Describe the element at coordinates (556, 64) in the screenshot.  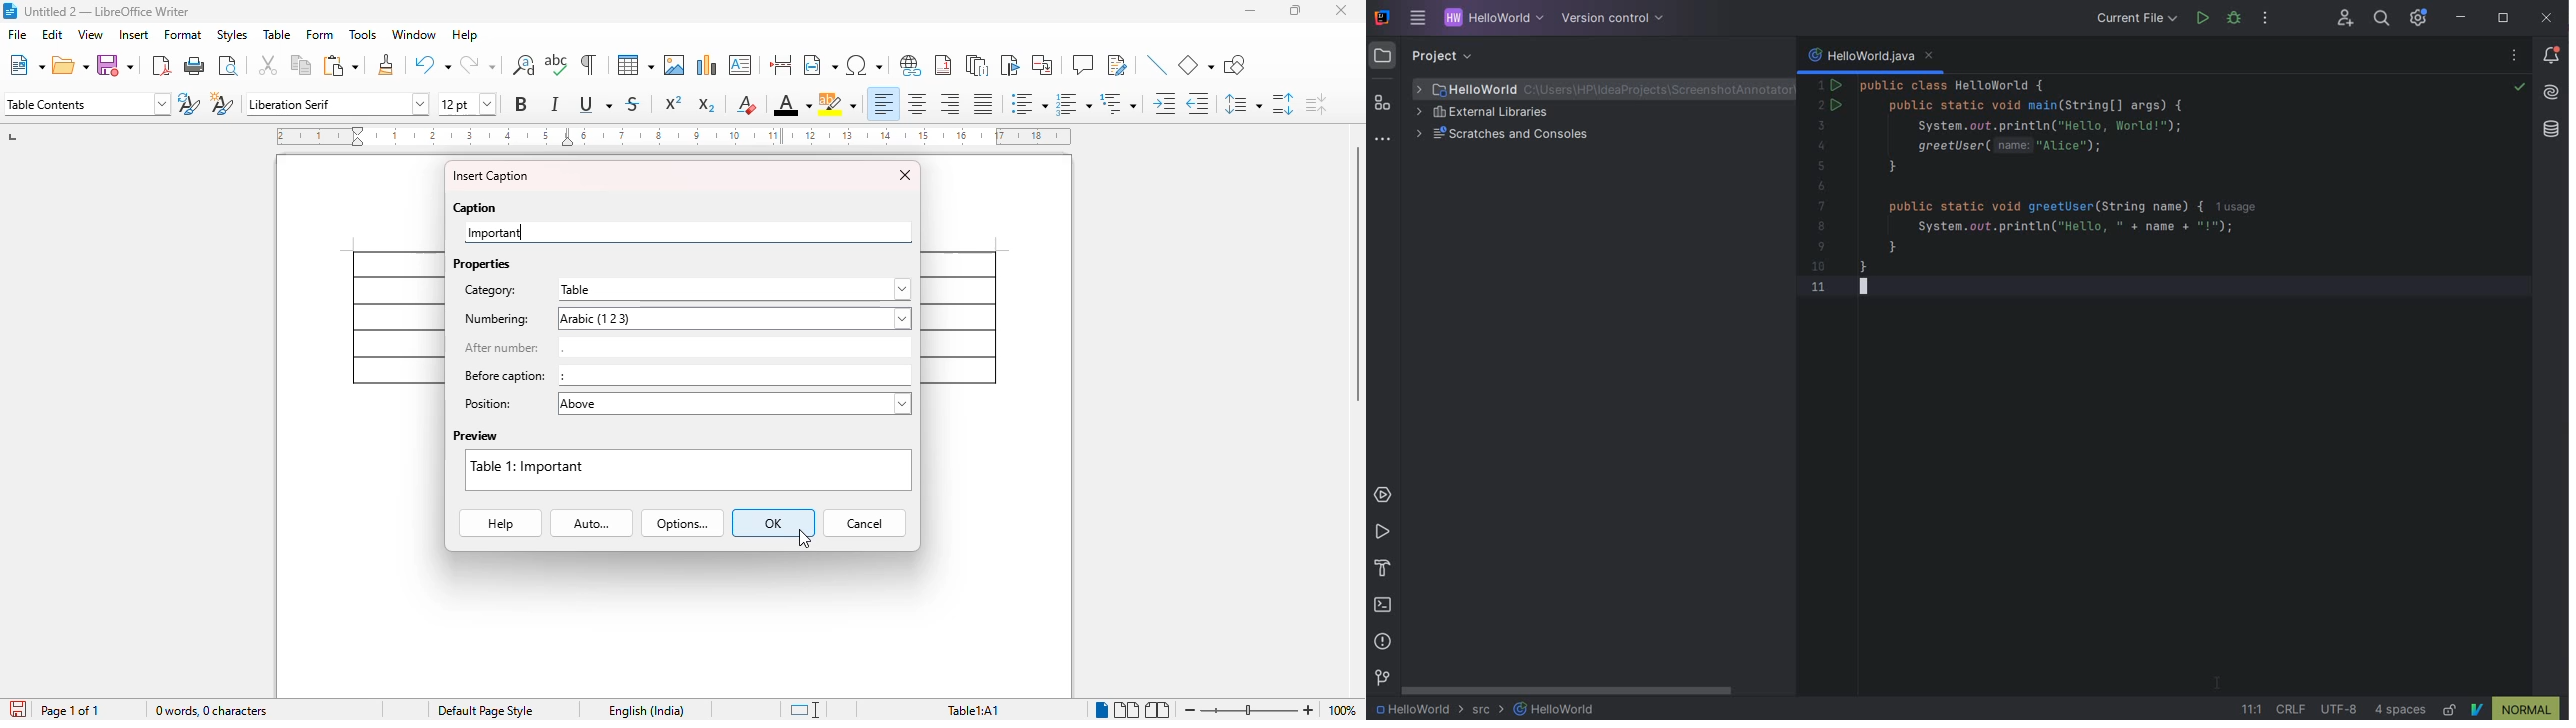
I see `spelling` at that location.